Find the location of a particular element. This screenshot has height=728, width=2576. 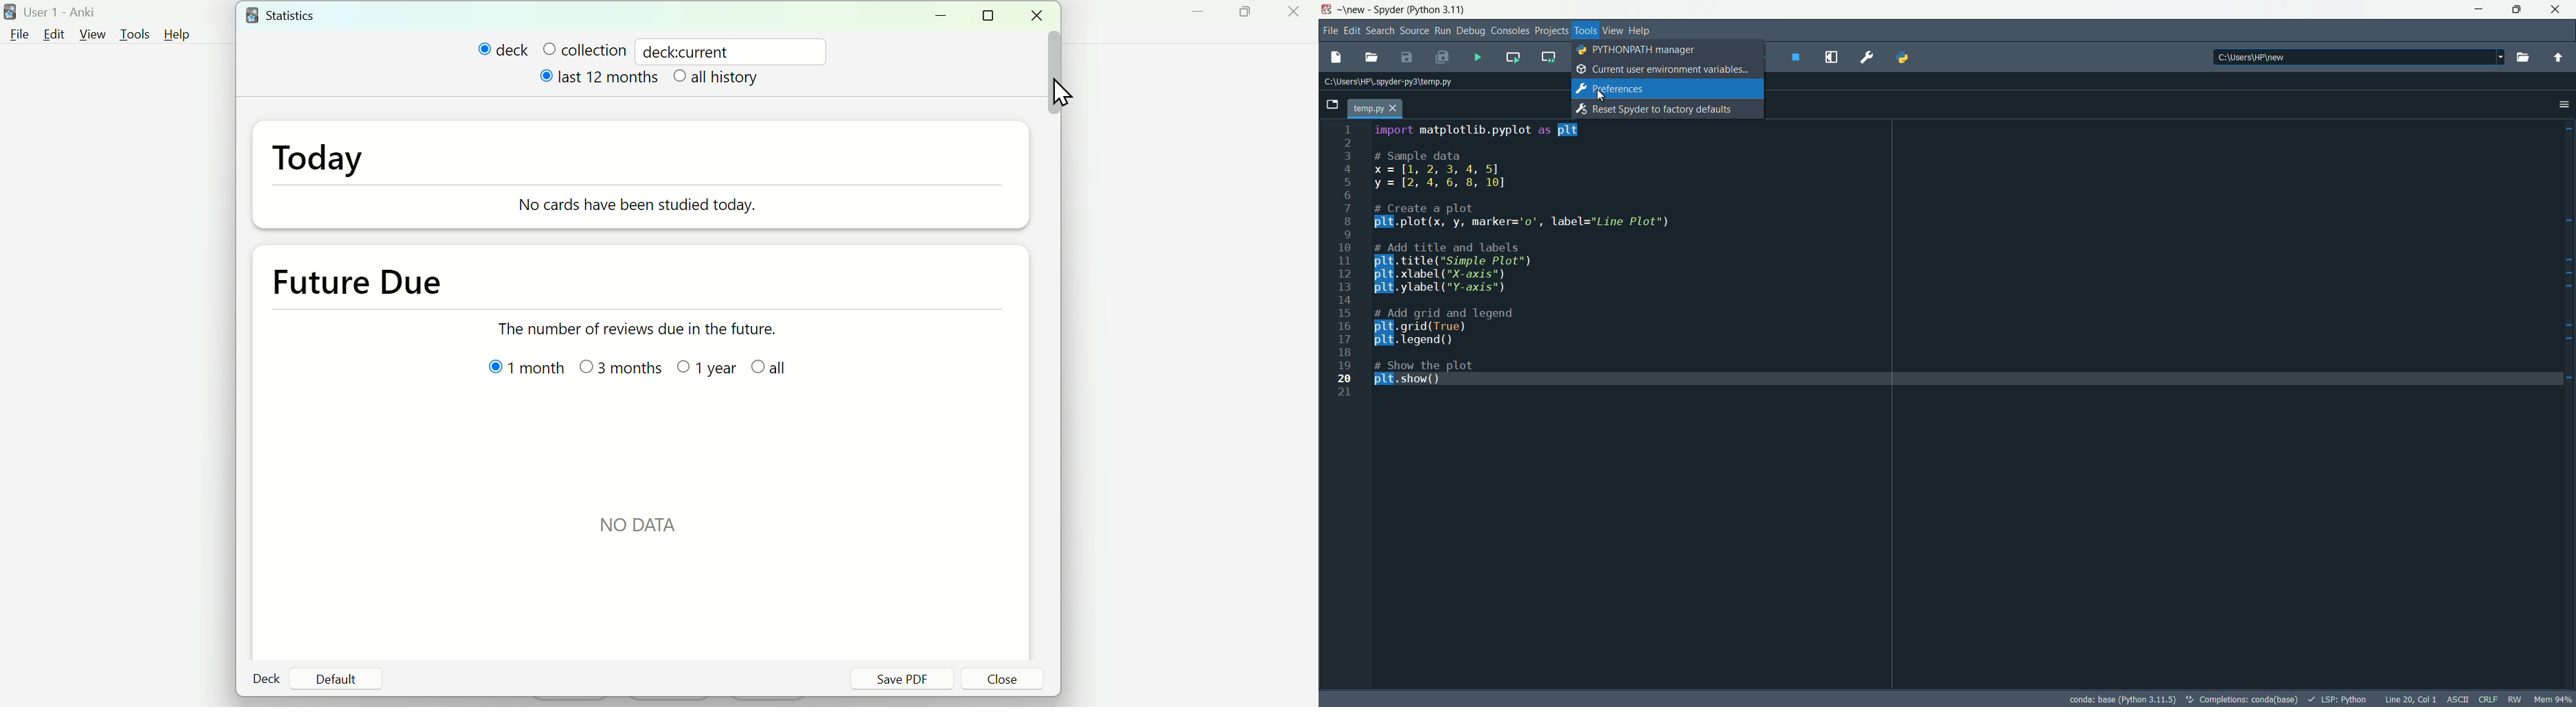

3 months is located at coordinates (624, 367).